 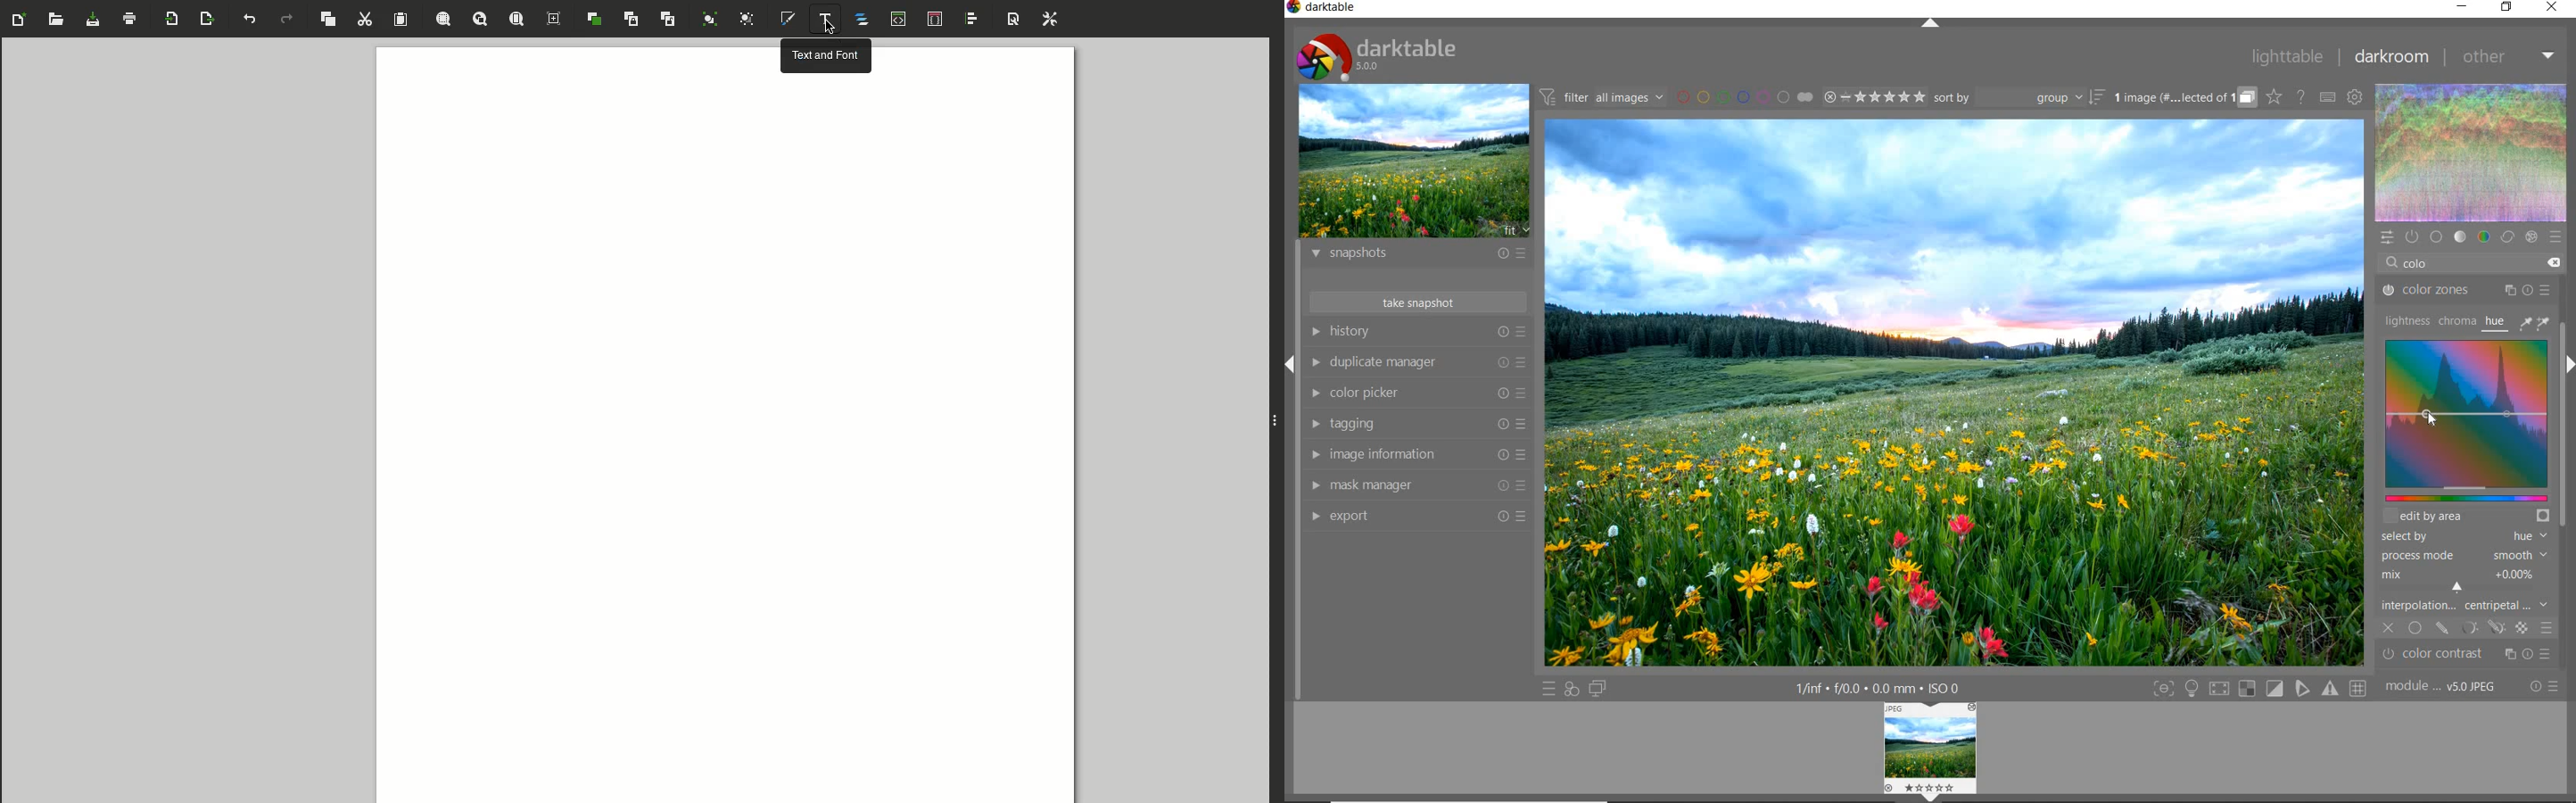 What do you see at coordinates (2472, 153) in the screenshot?
I see `waveform` at bounding box center [2472, 153].